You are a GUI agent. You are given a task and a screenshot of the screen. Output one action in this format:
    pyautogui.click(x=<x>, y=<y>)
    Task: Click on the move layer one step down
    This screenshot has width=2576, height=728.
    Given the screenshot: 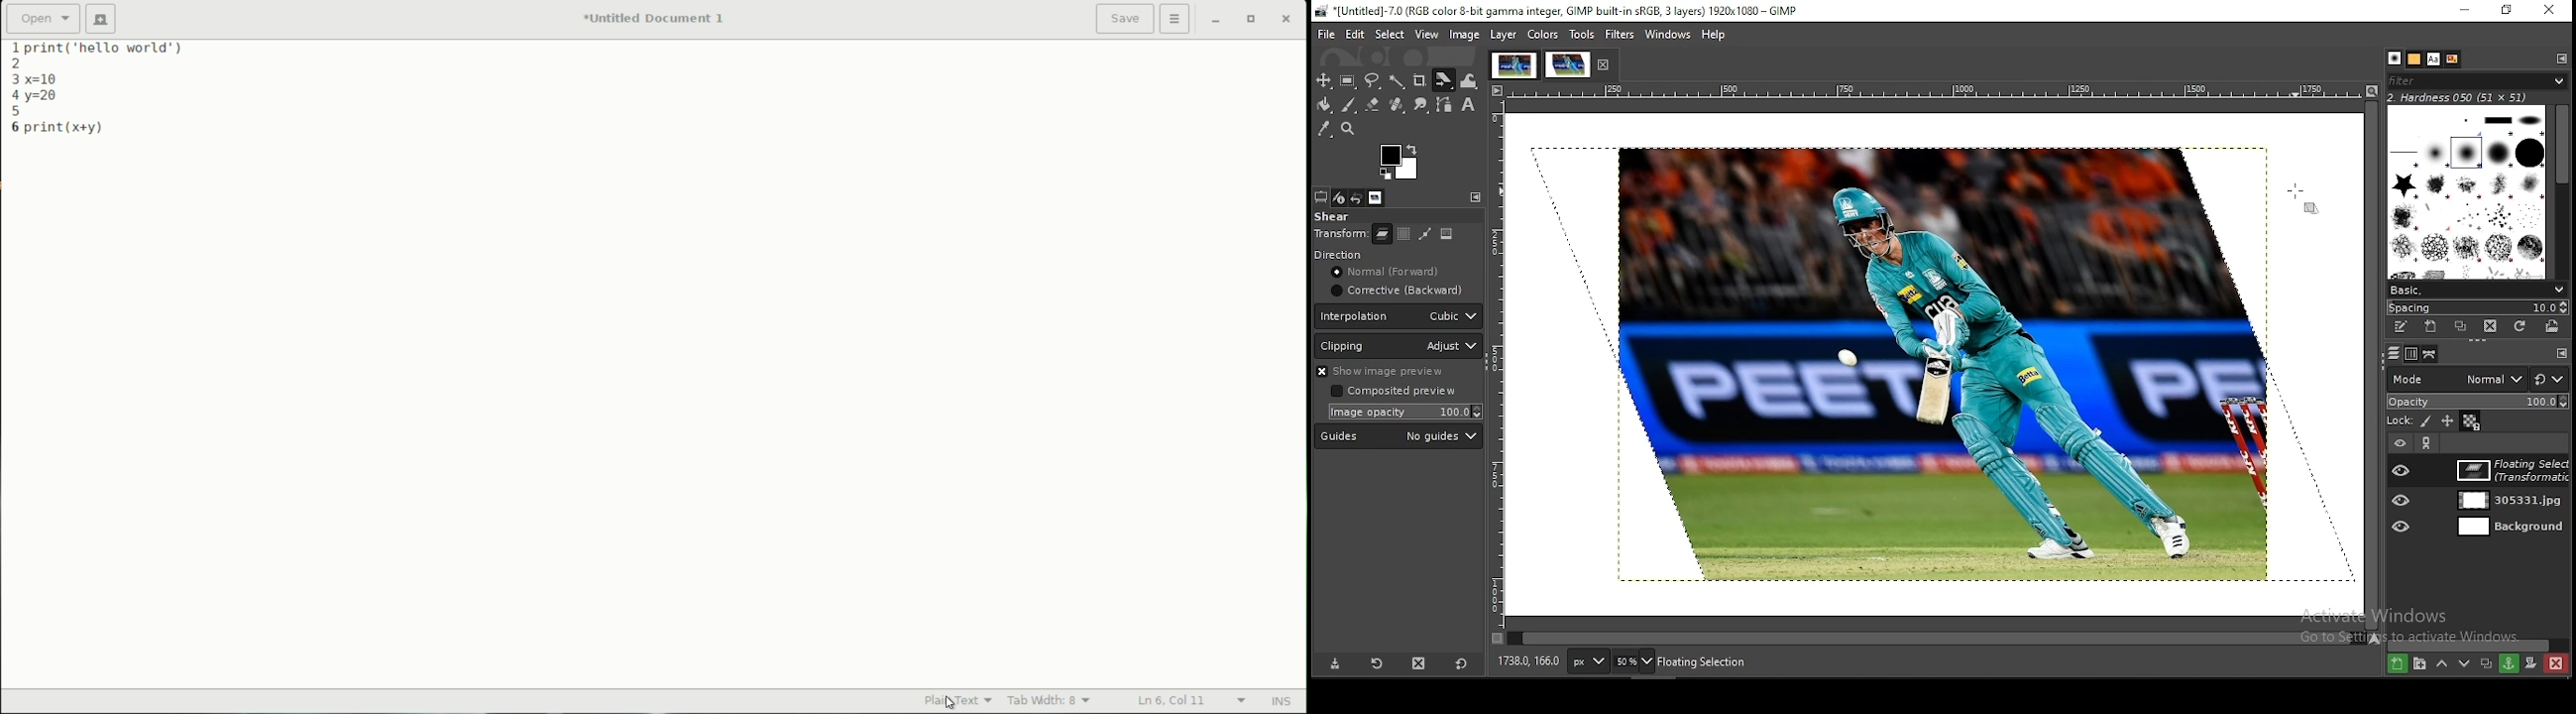 What is the action you would take?
    pyautogui.click(x=2466, y=664)
    